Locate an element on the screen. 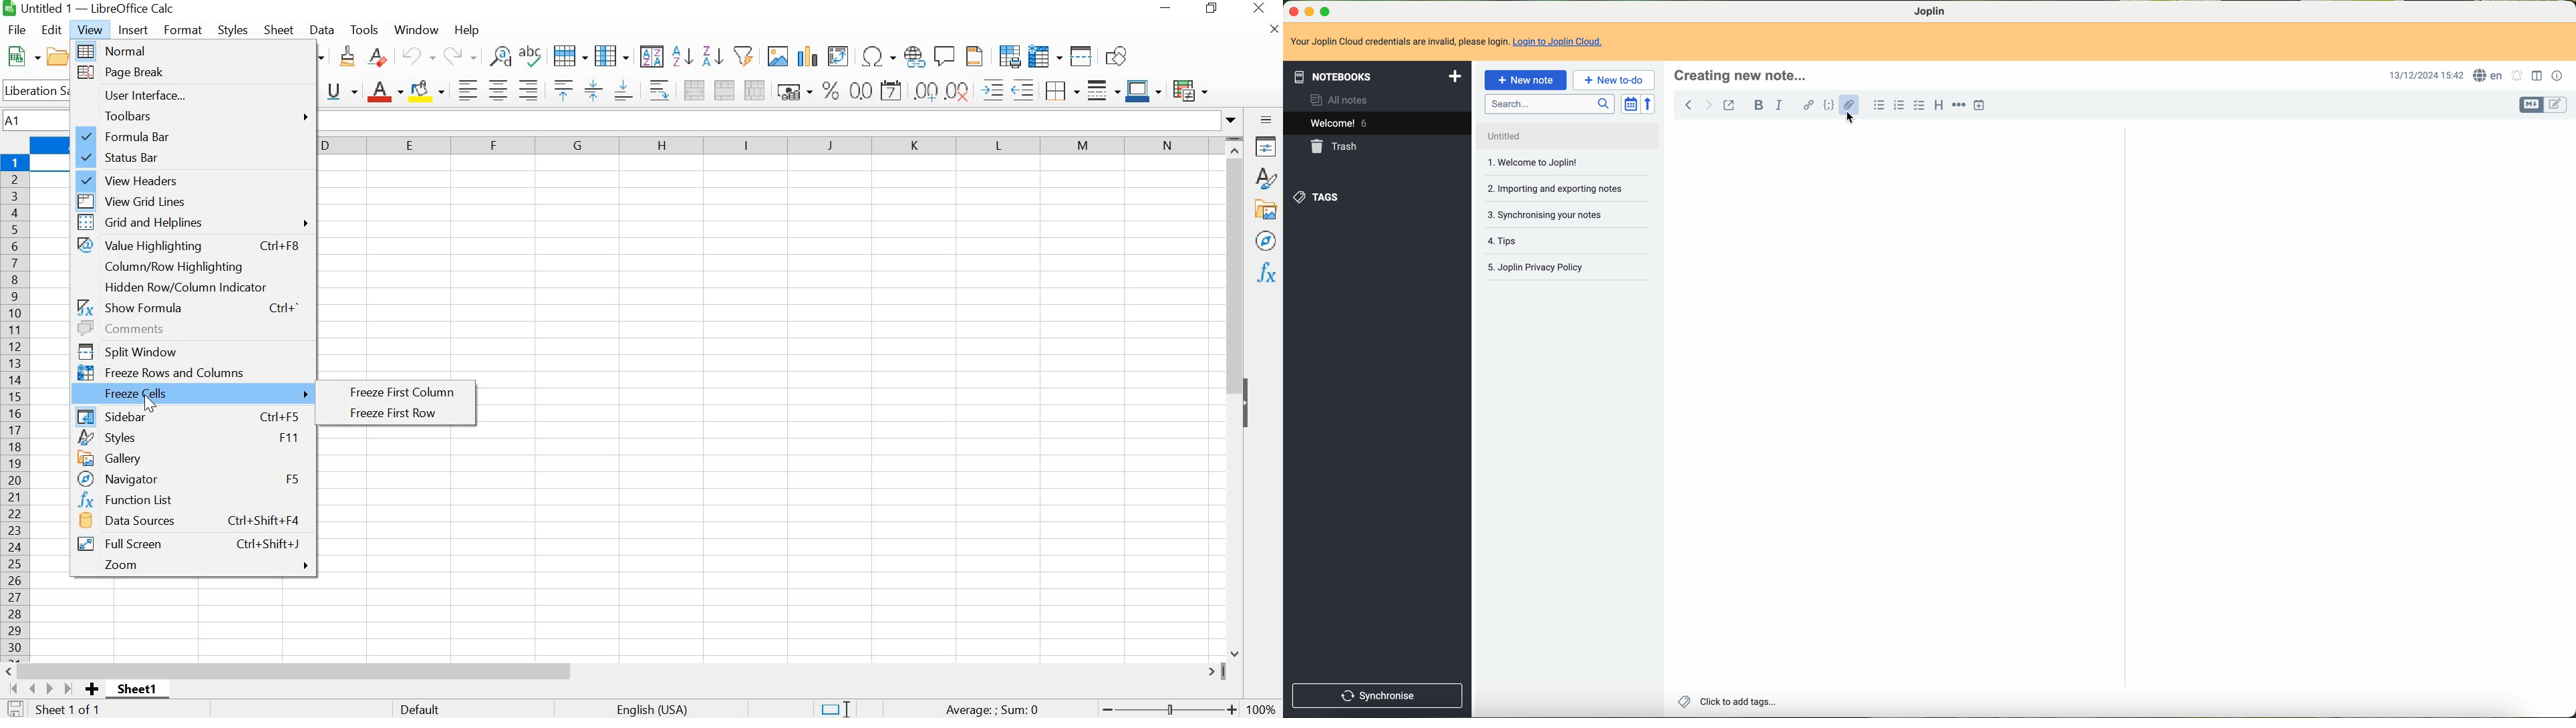 The image size is (2576, 728). UNDERLINE is located at coordinates (342, 91).